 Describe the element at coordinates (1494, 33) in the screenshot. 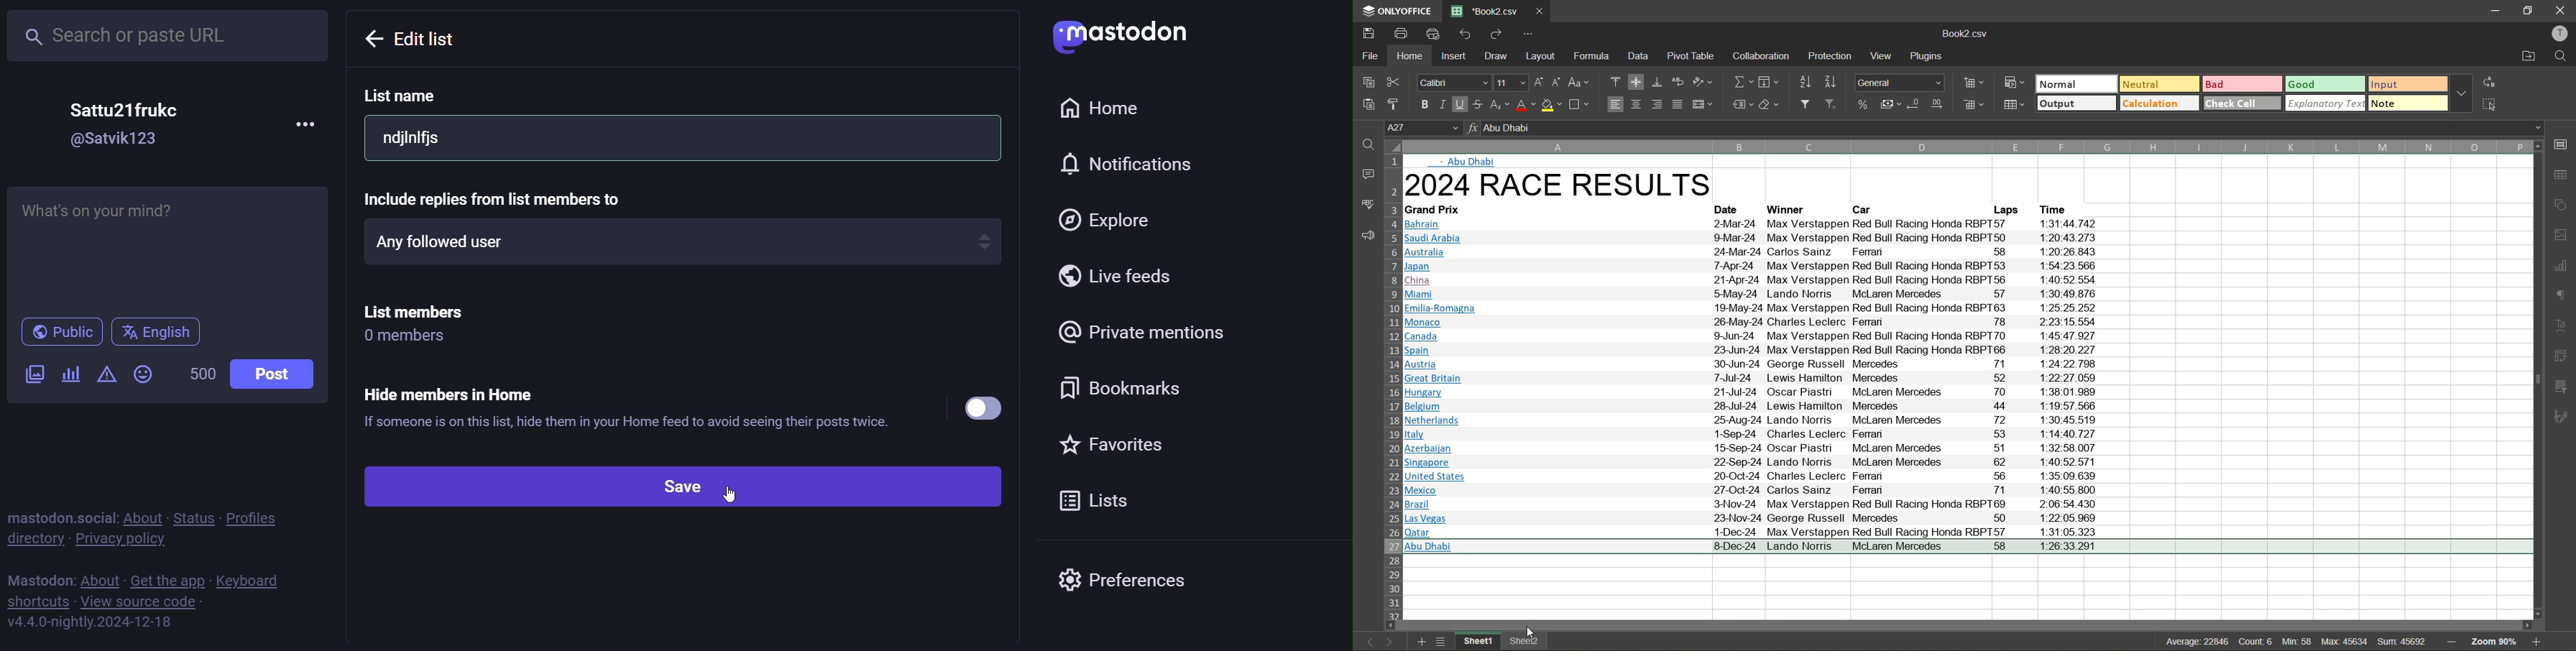

I see `redo` at that location.